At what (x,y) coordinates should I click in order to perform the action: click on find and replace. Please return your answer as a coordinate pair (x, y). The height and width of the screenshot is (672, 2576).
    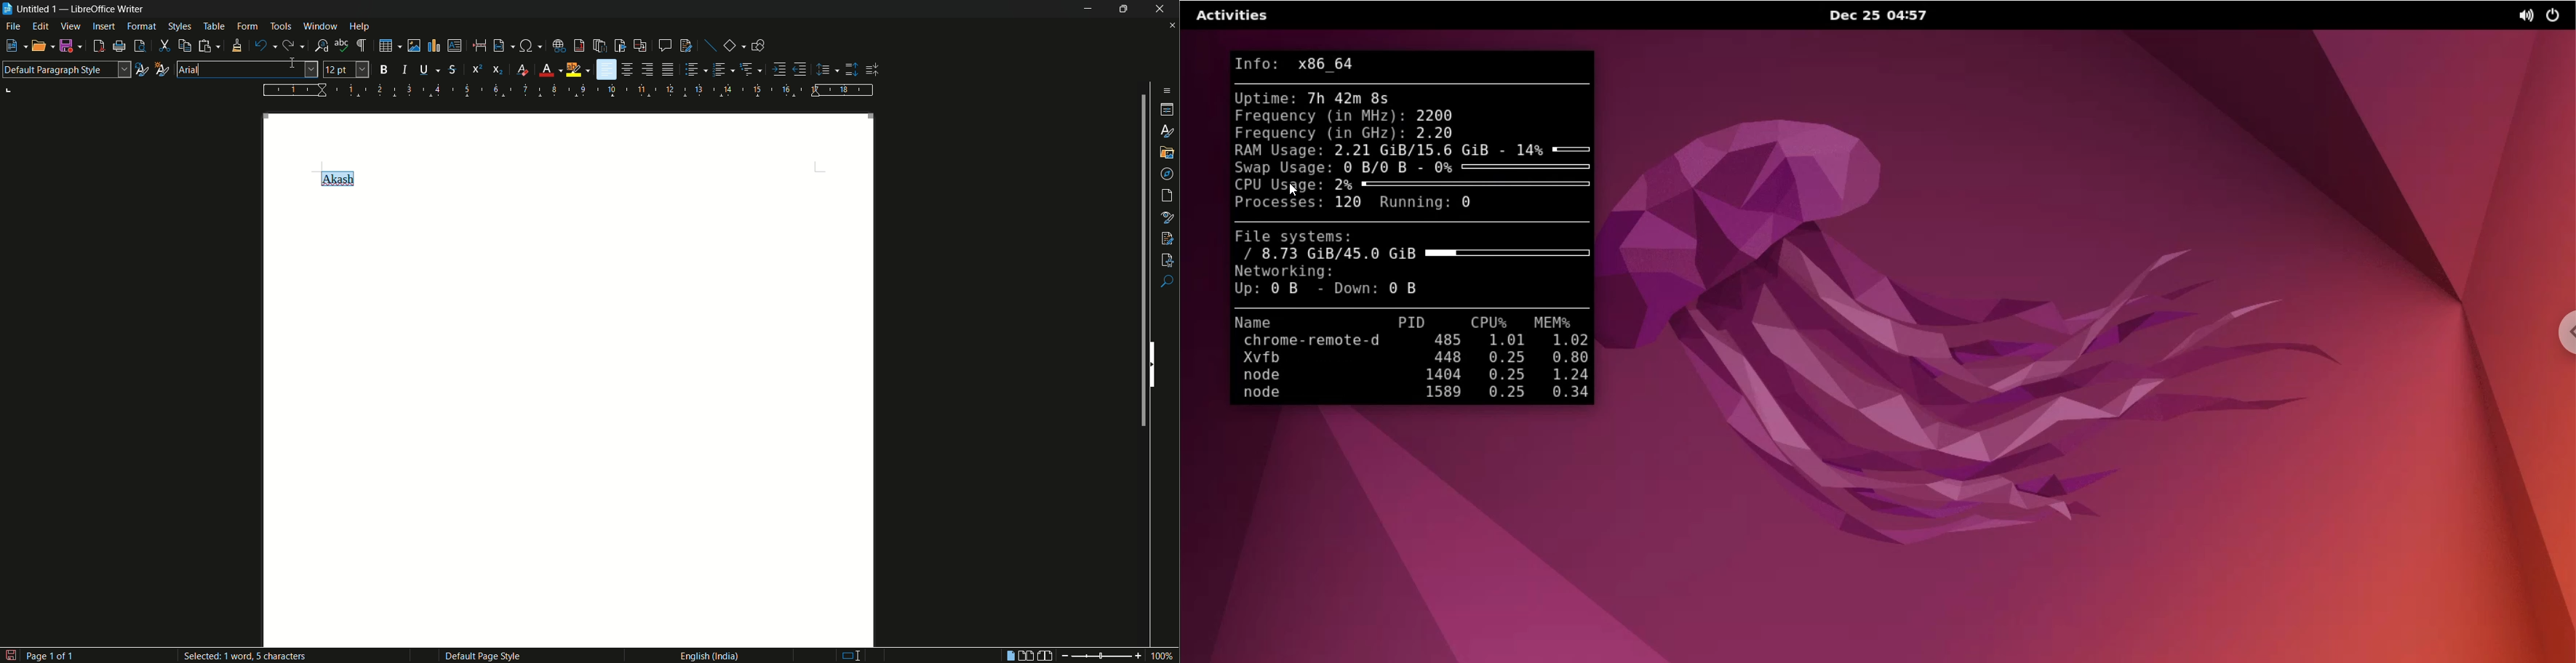
    Looking at the image, I should click on (322, 46).